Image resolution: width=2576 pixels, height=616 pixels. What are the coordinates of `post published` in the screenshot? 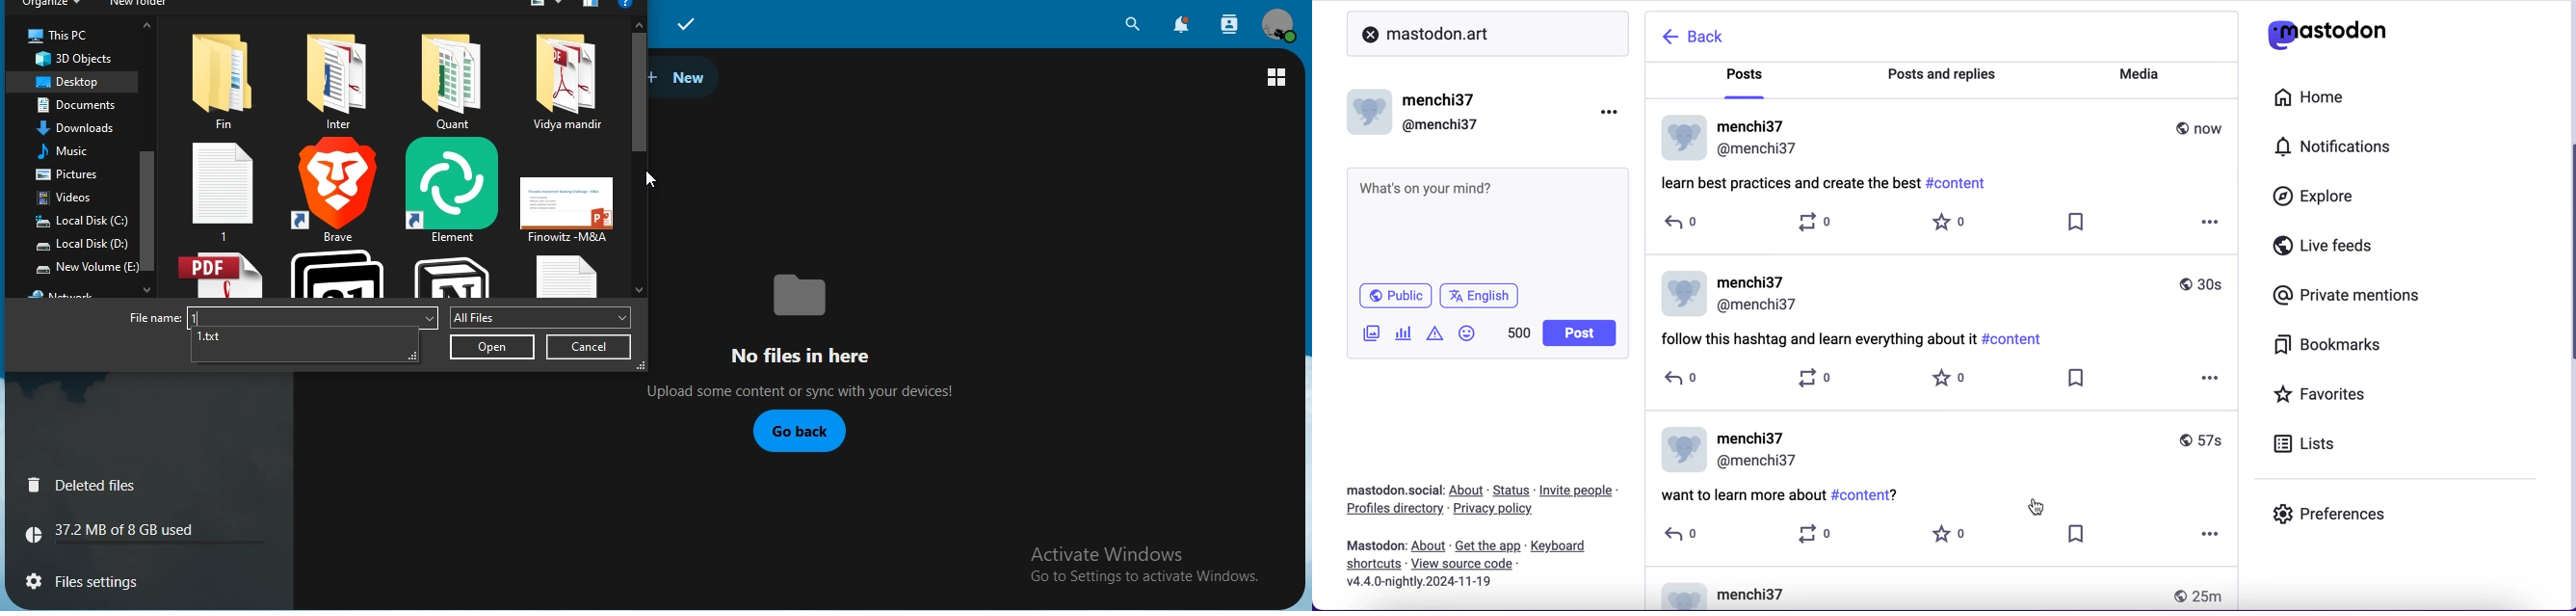 It's located at (1373, 544).